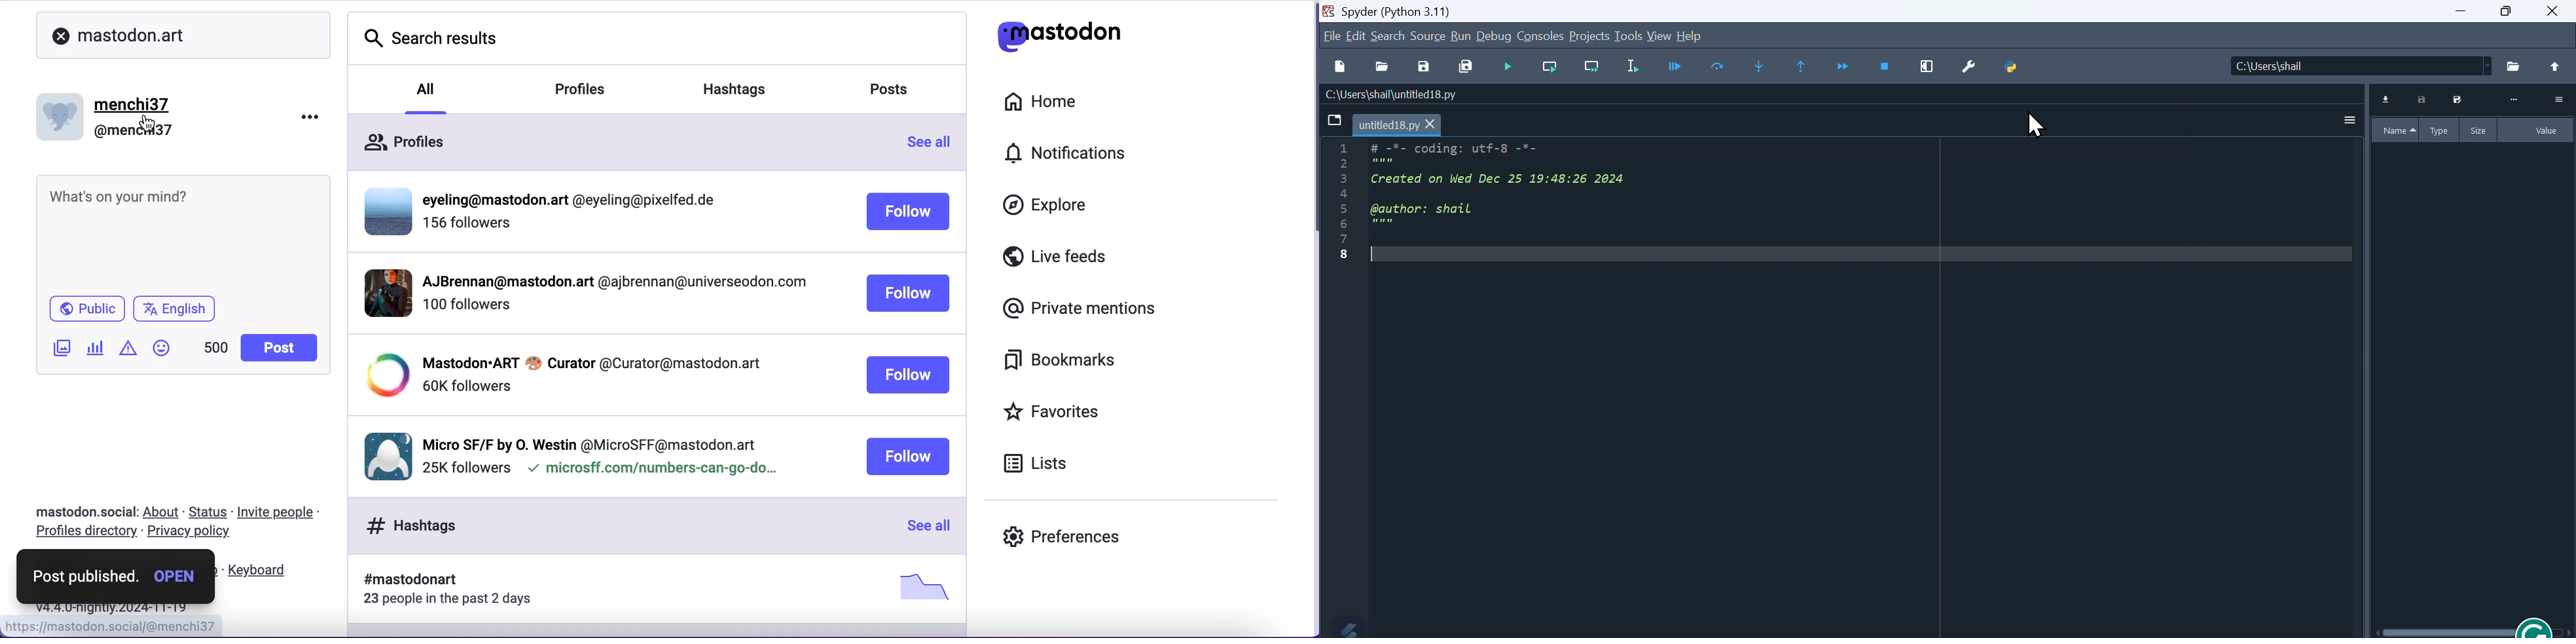  What do you see at coordinates (1356, 34) in the screenshot?
I see `Edit` at bounding box center [1356, 34].